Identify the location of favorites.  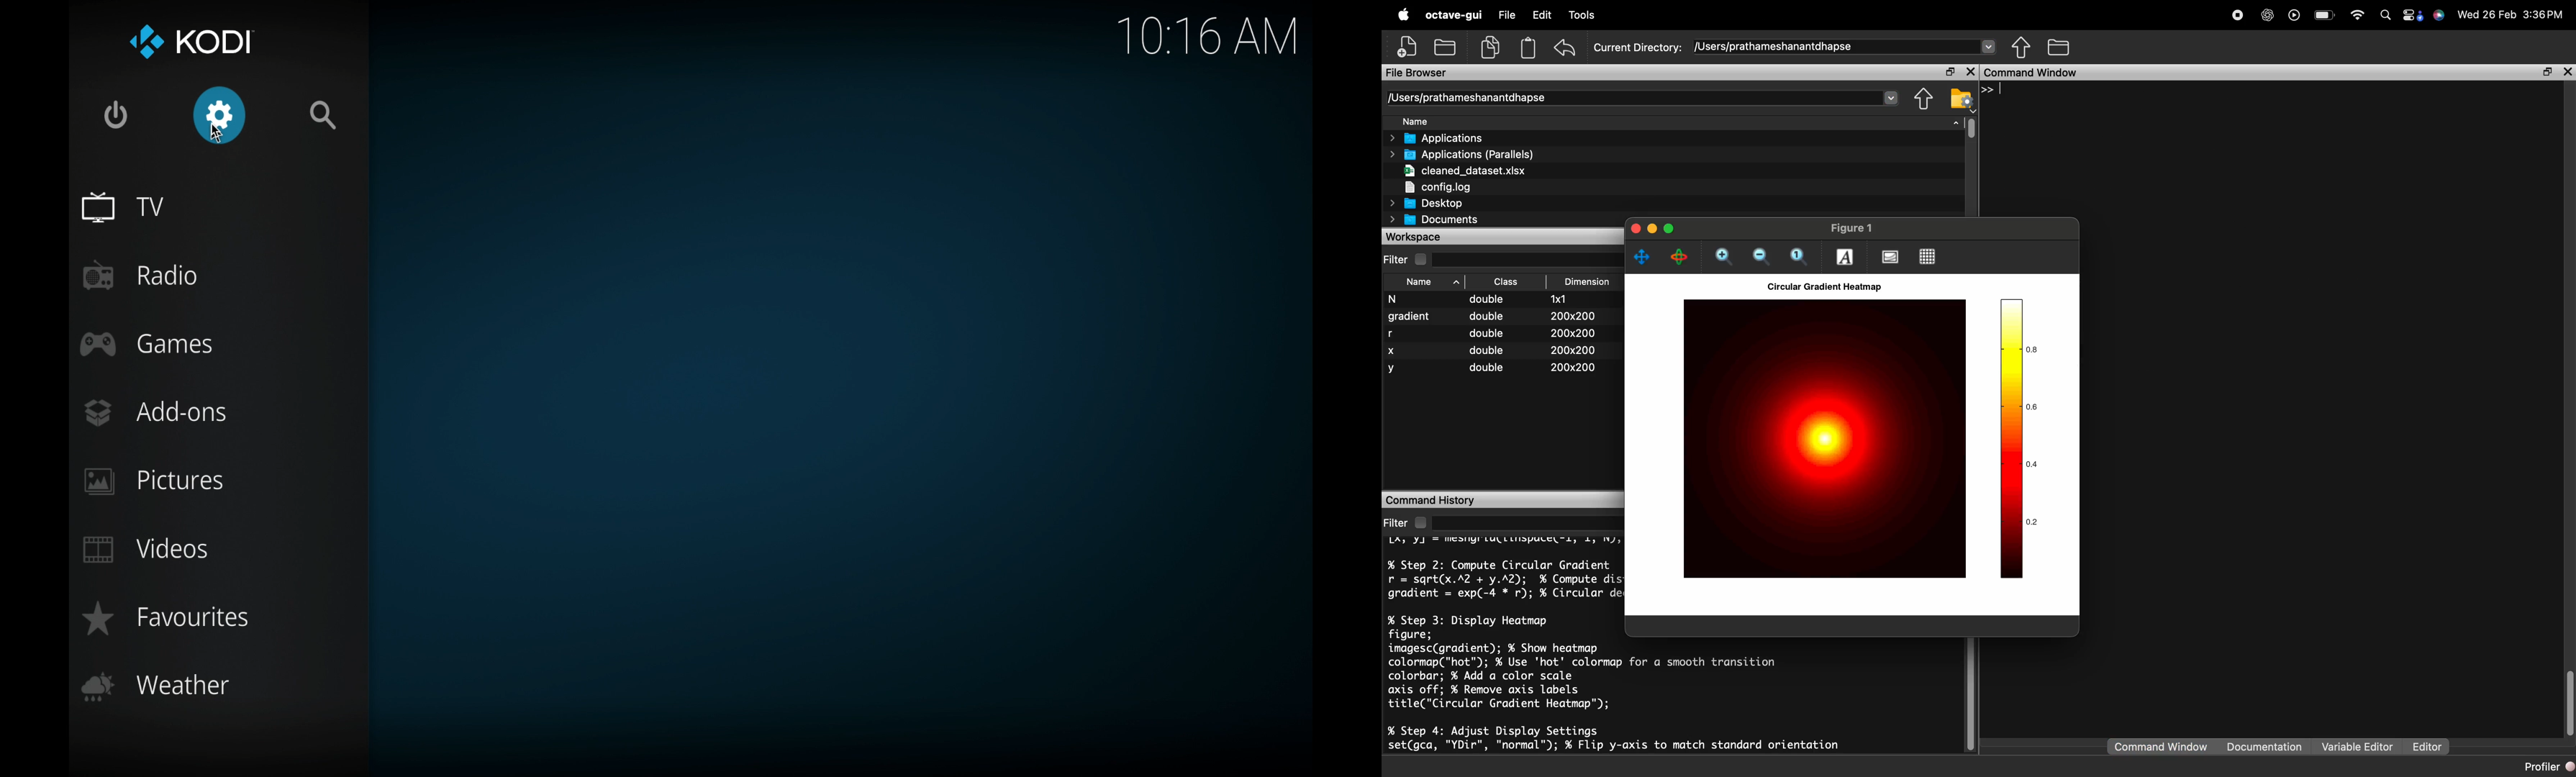
(164, 619).